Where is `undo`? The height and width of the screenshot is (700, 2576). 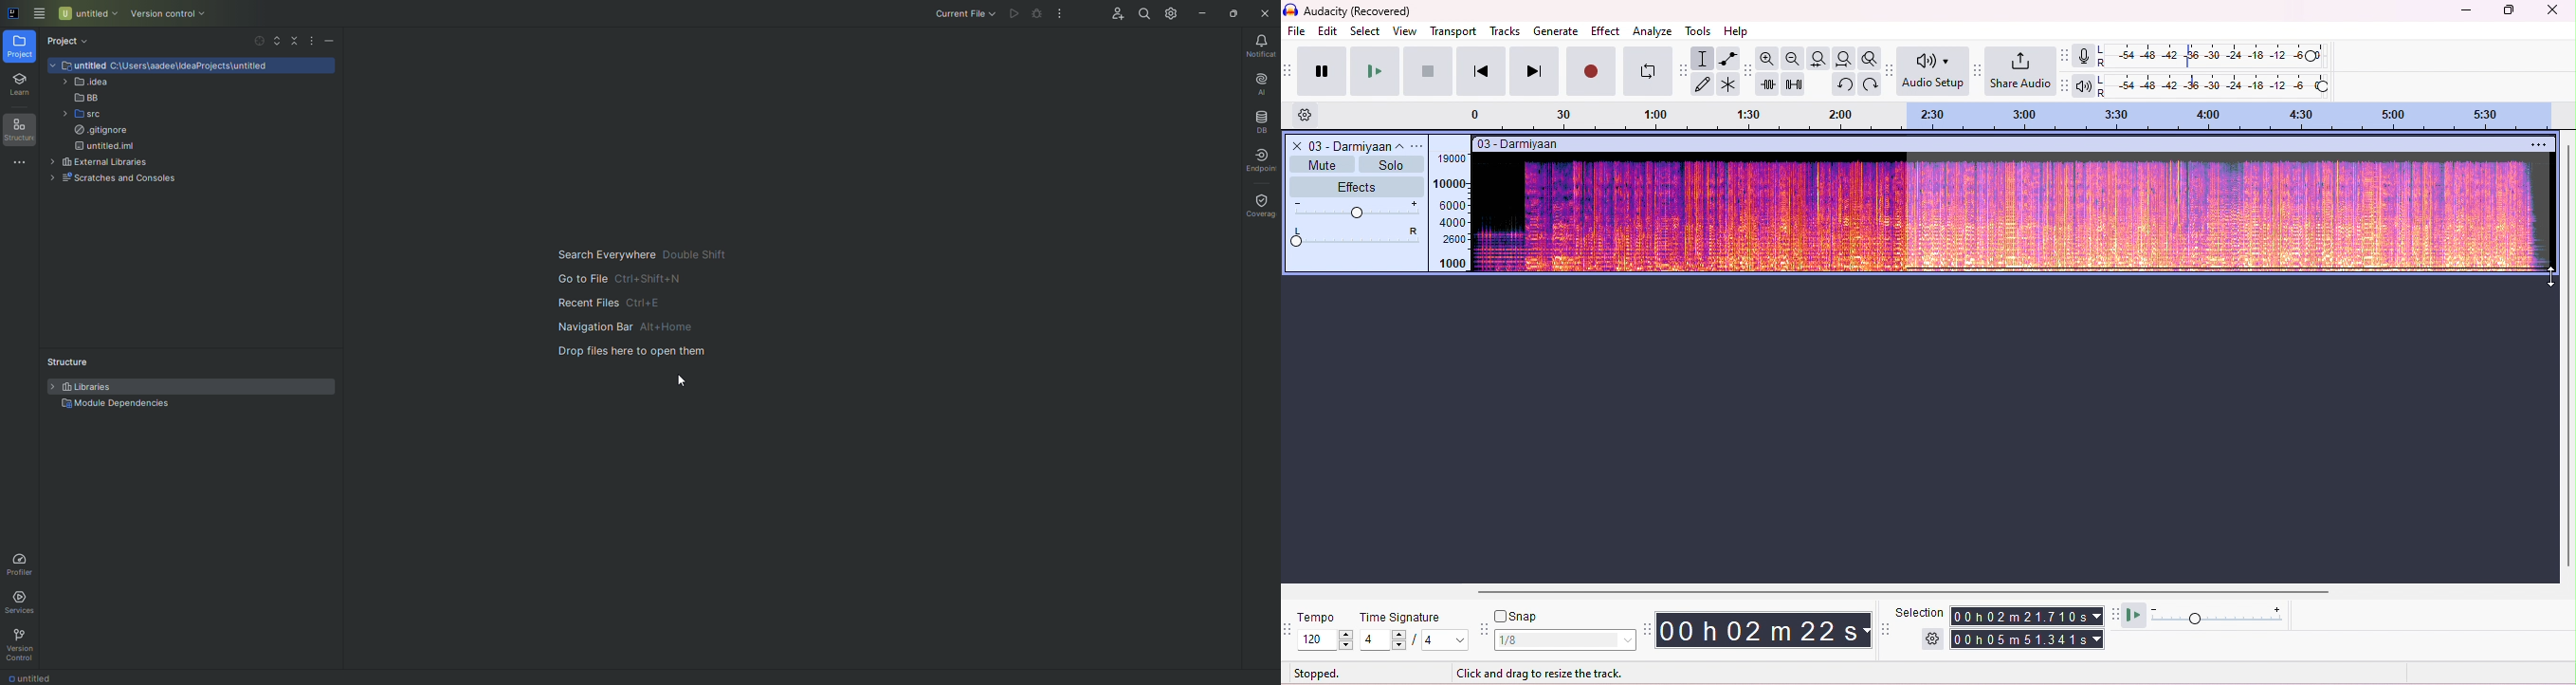 undo is located at coordinates (1843, 84).